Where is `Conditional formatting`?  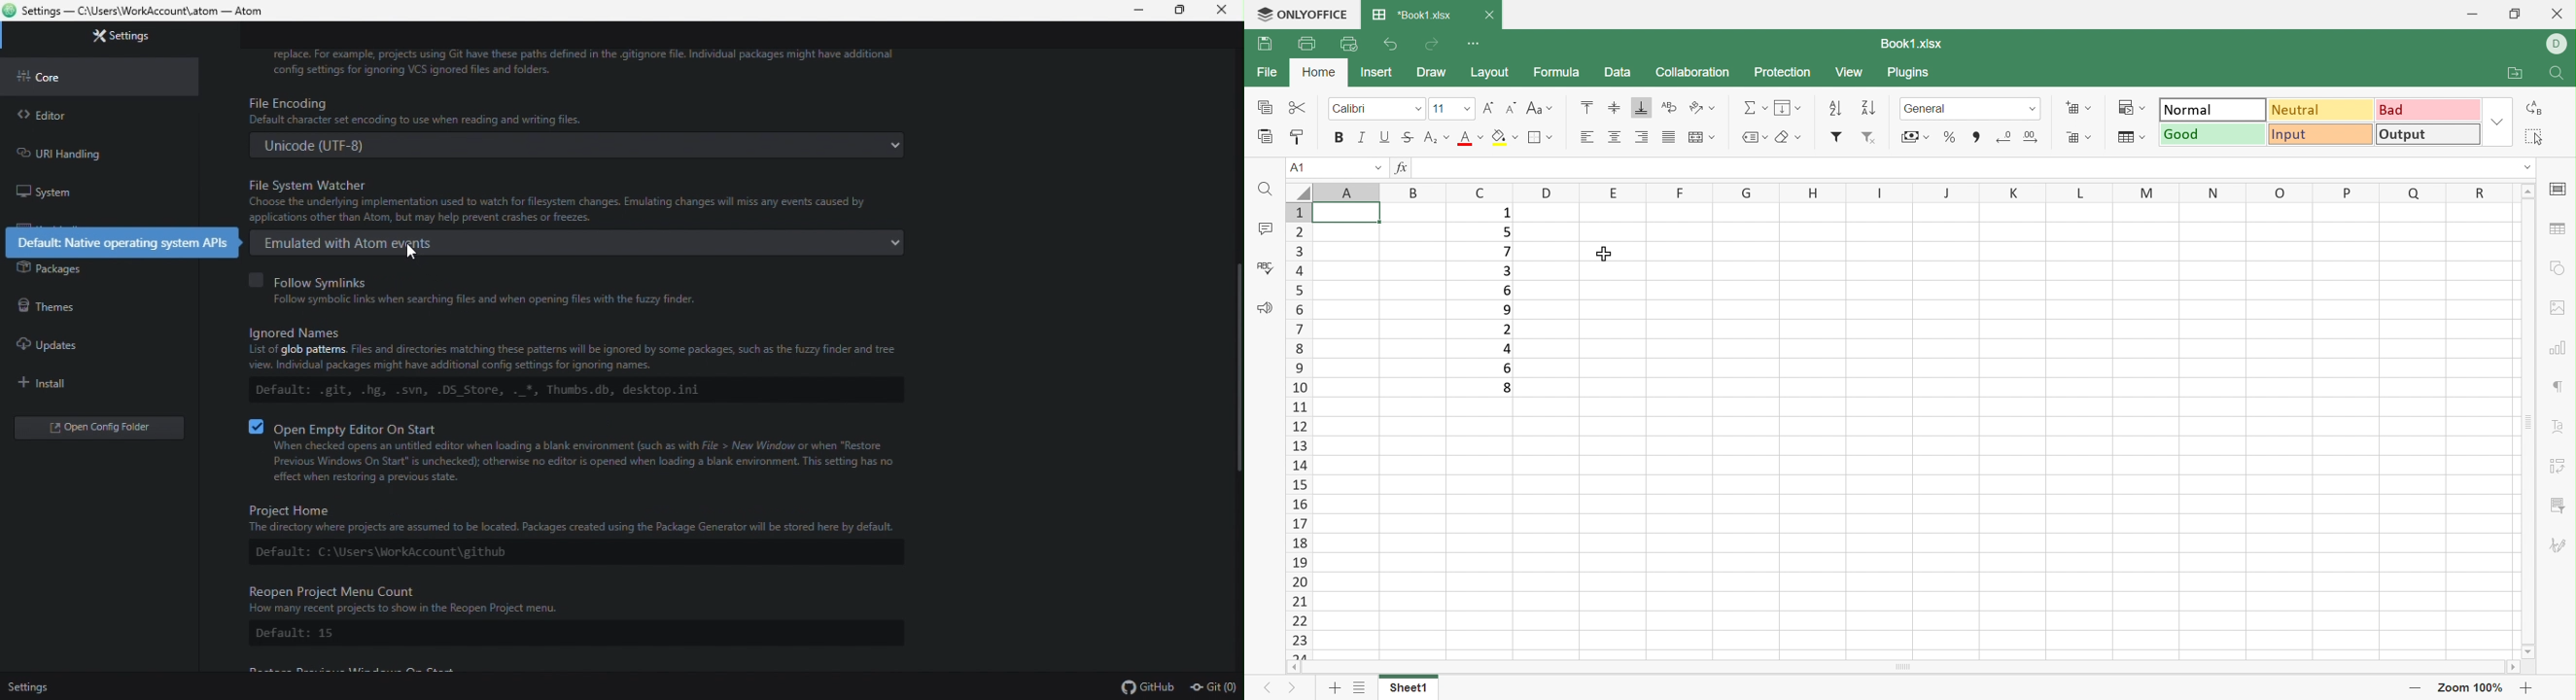 Conditional formatting is located at coordinates (2134, 107).